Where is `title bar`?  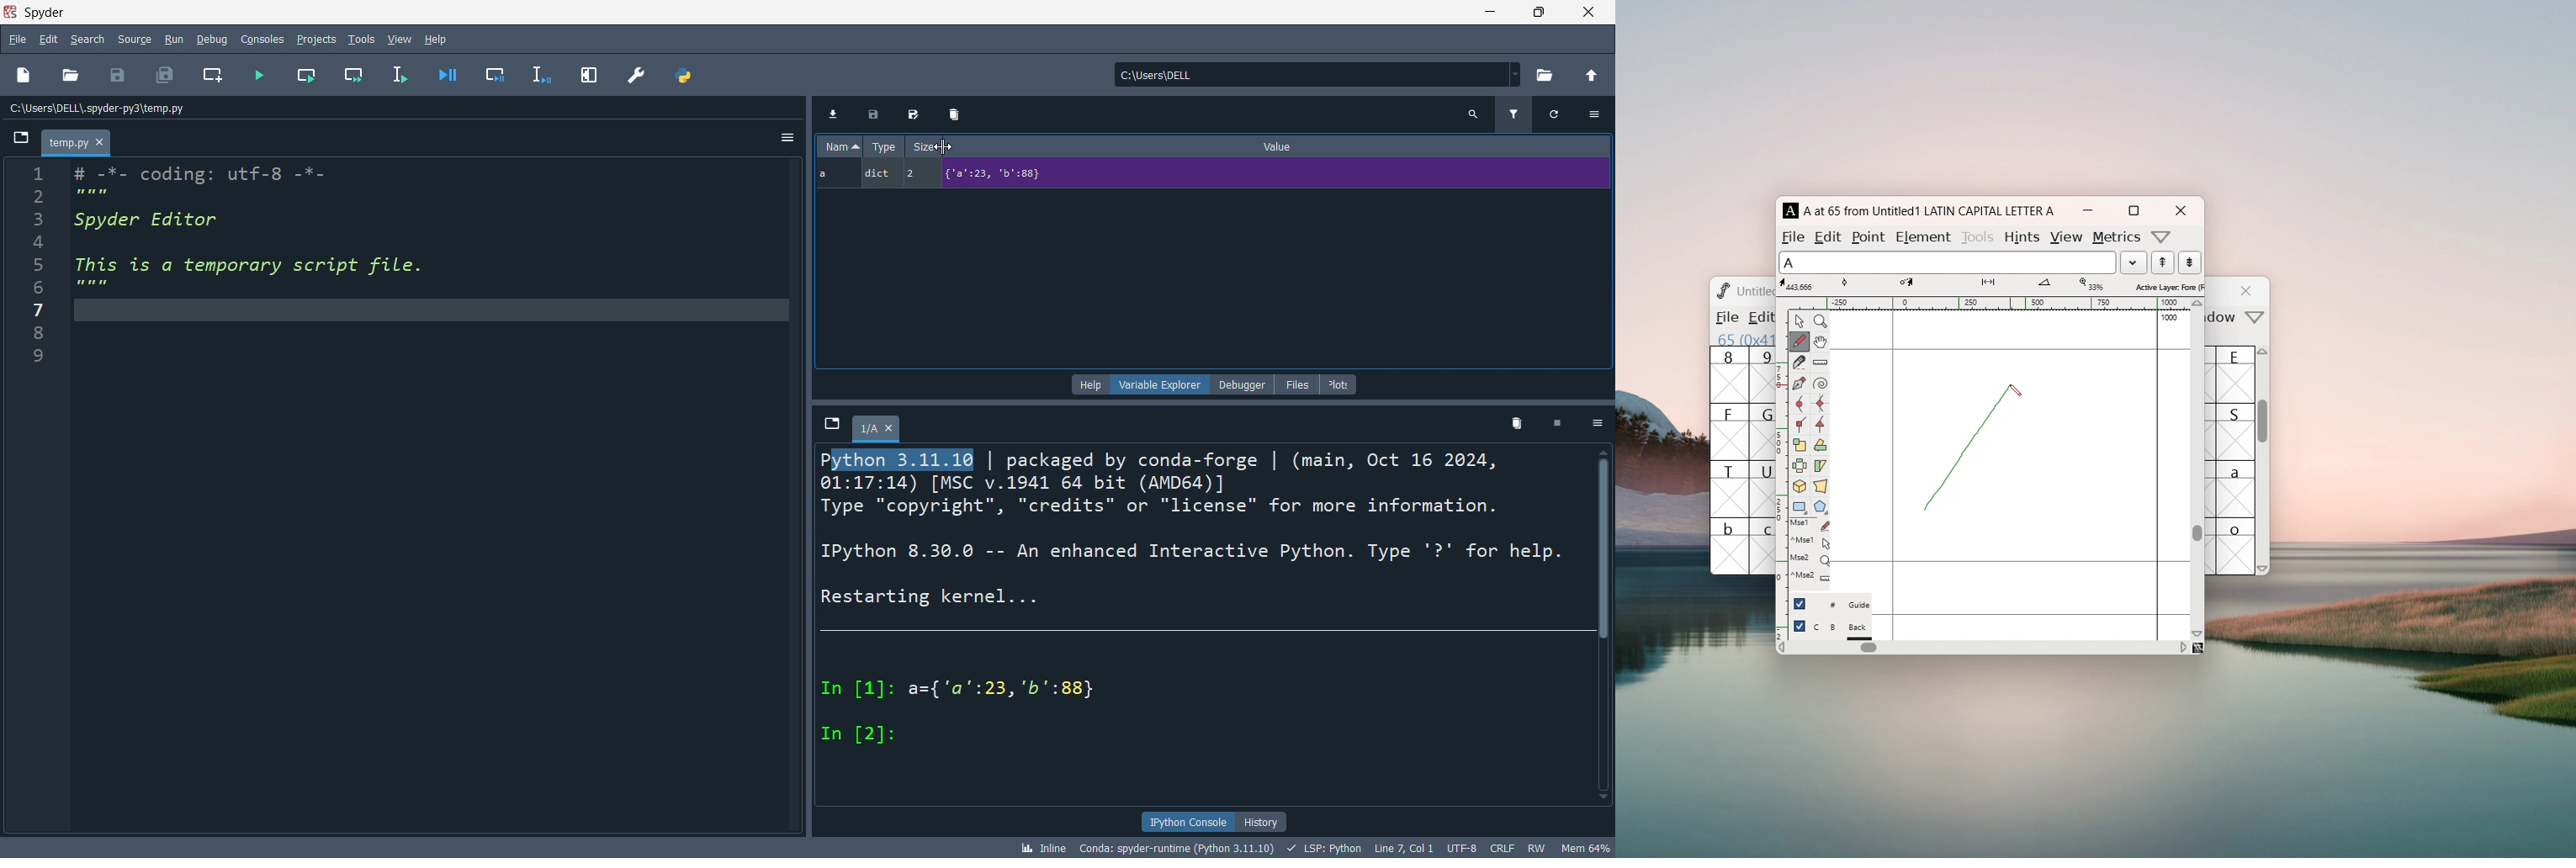
title bar is located at coordinates (731, 13).